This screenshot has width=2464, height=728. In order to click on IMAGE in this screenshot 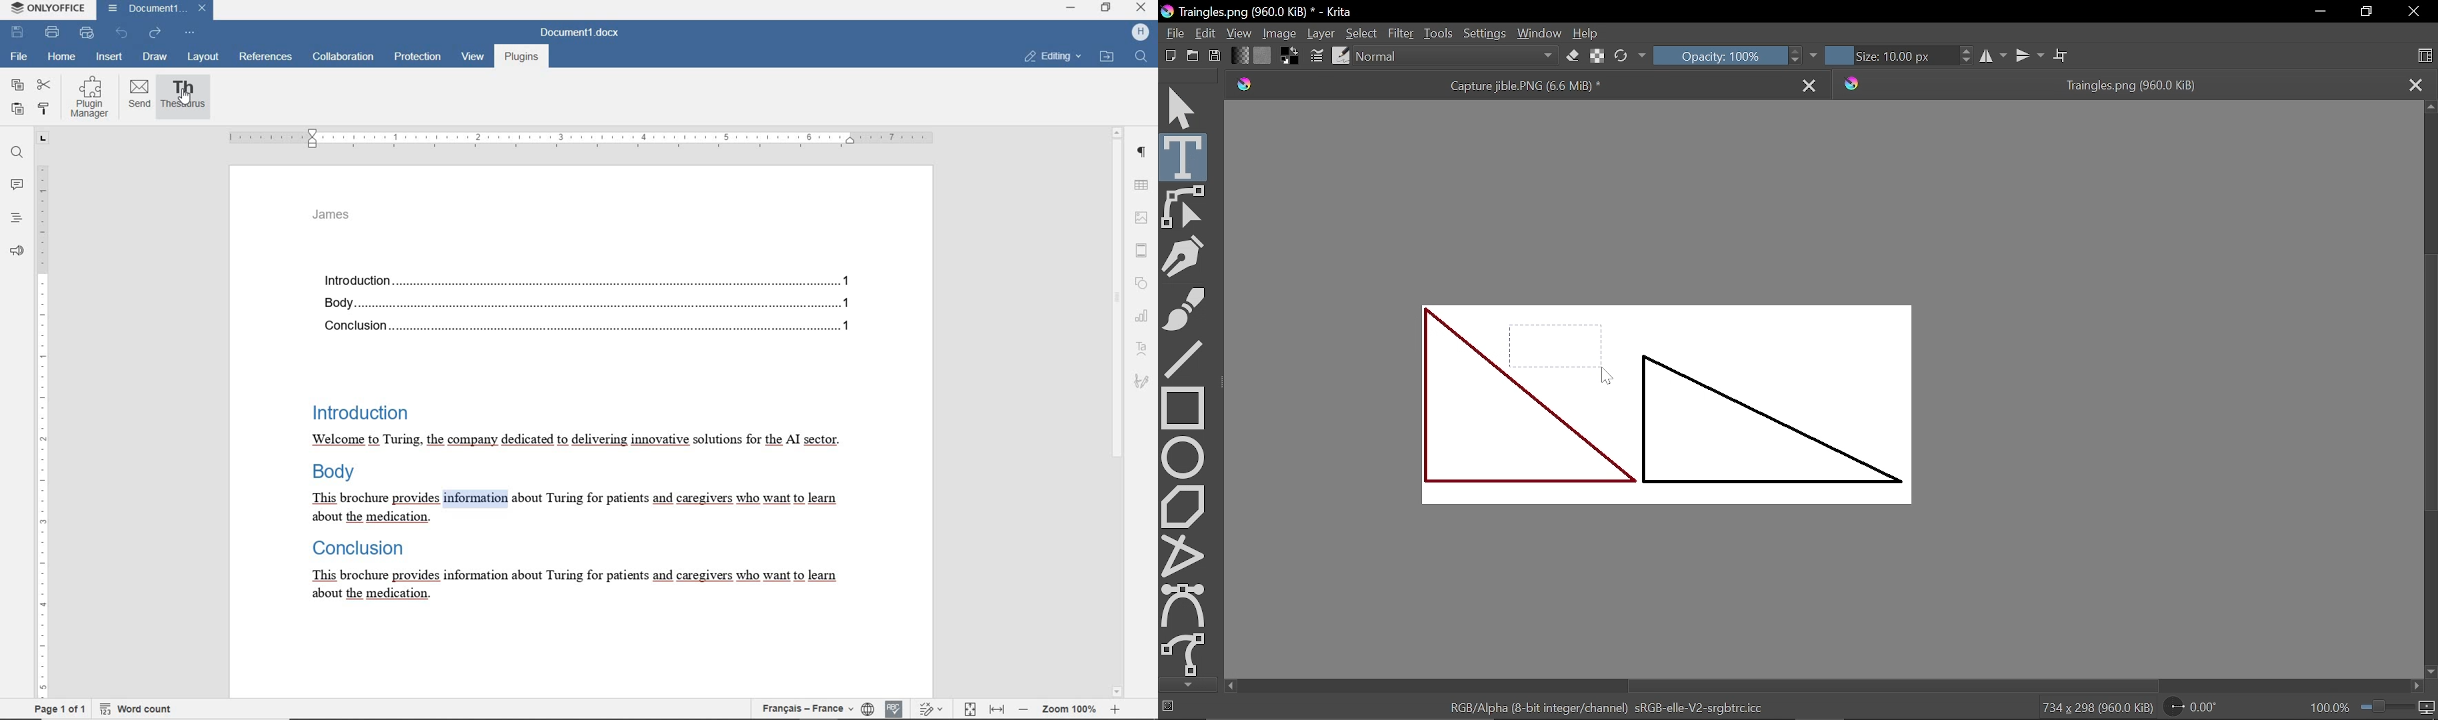, I will do `click(1143, 217)`.